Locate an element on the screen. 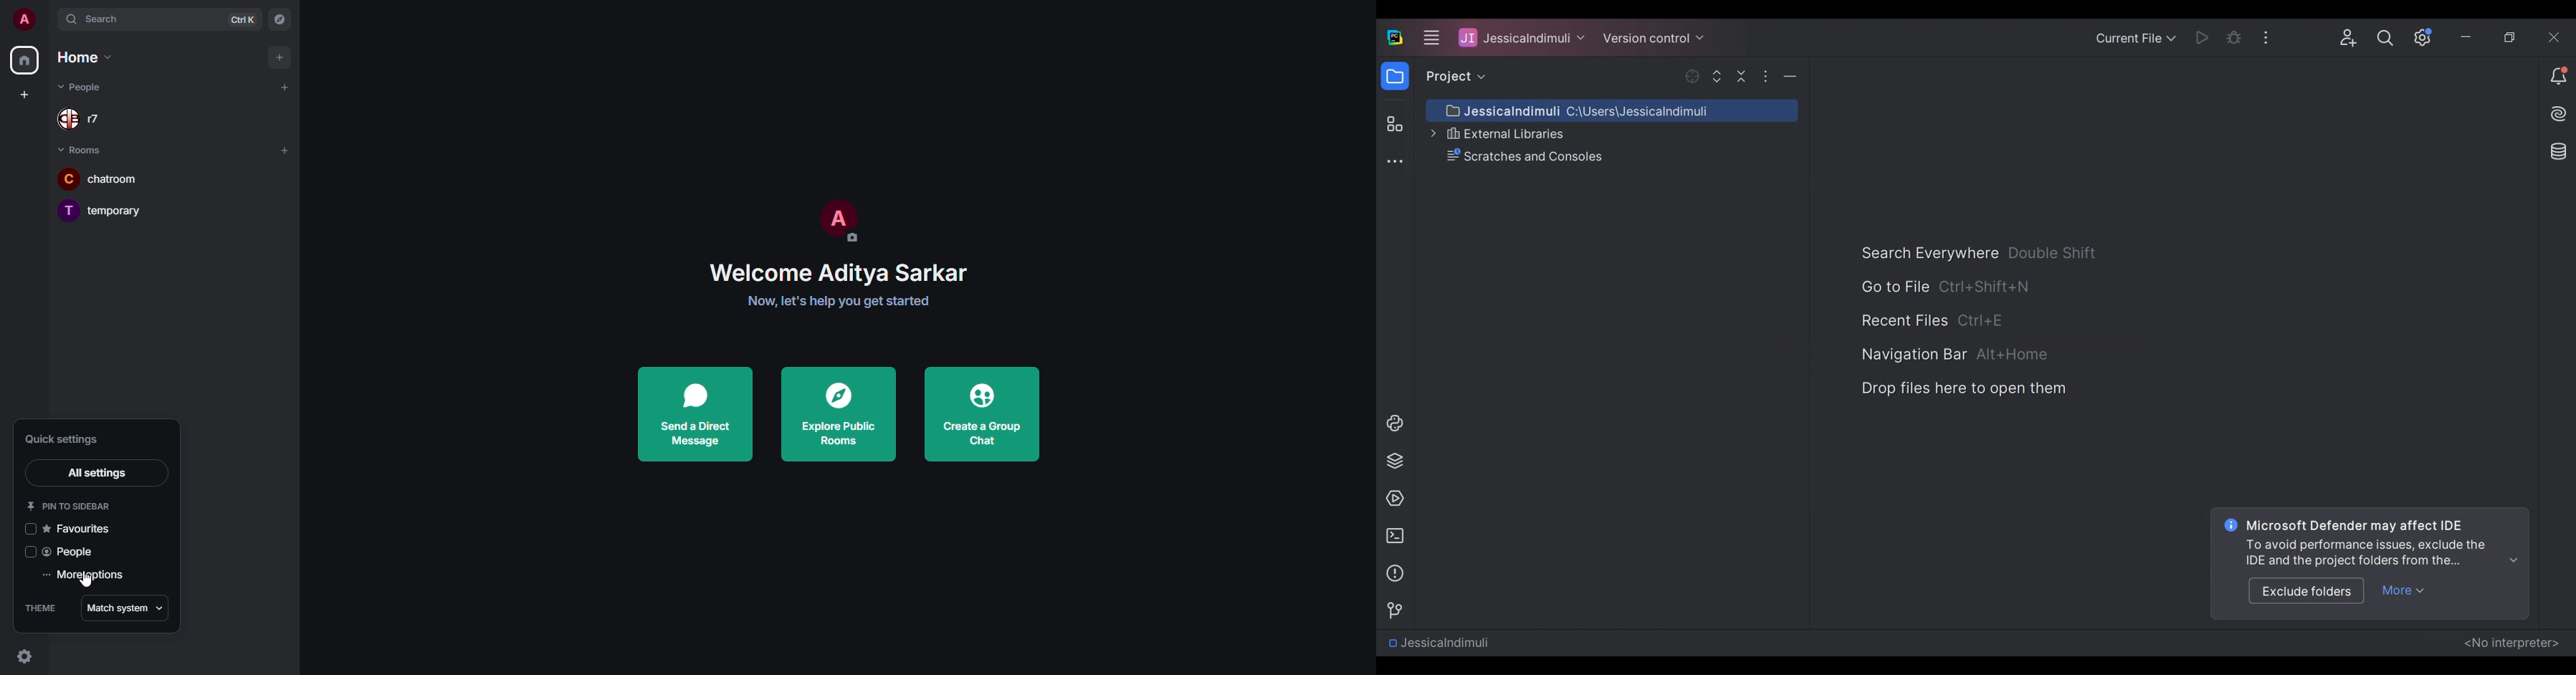 This screenshot has height=700, width=2576. click to enable is located at coordinates (28, 528).